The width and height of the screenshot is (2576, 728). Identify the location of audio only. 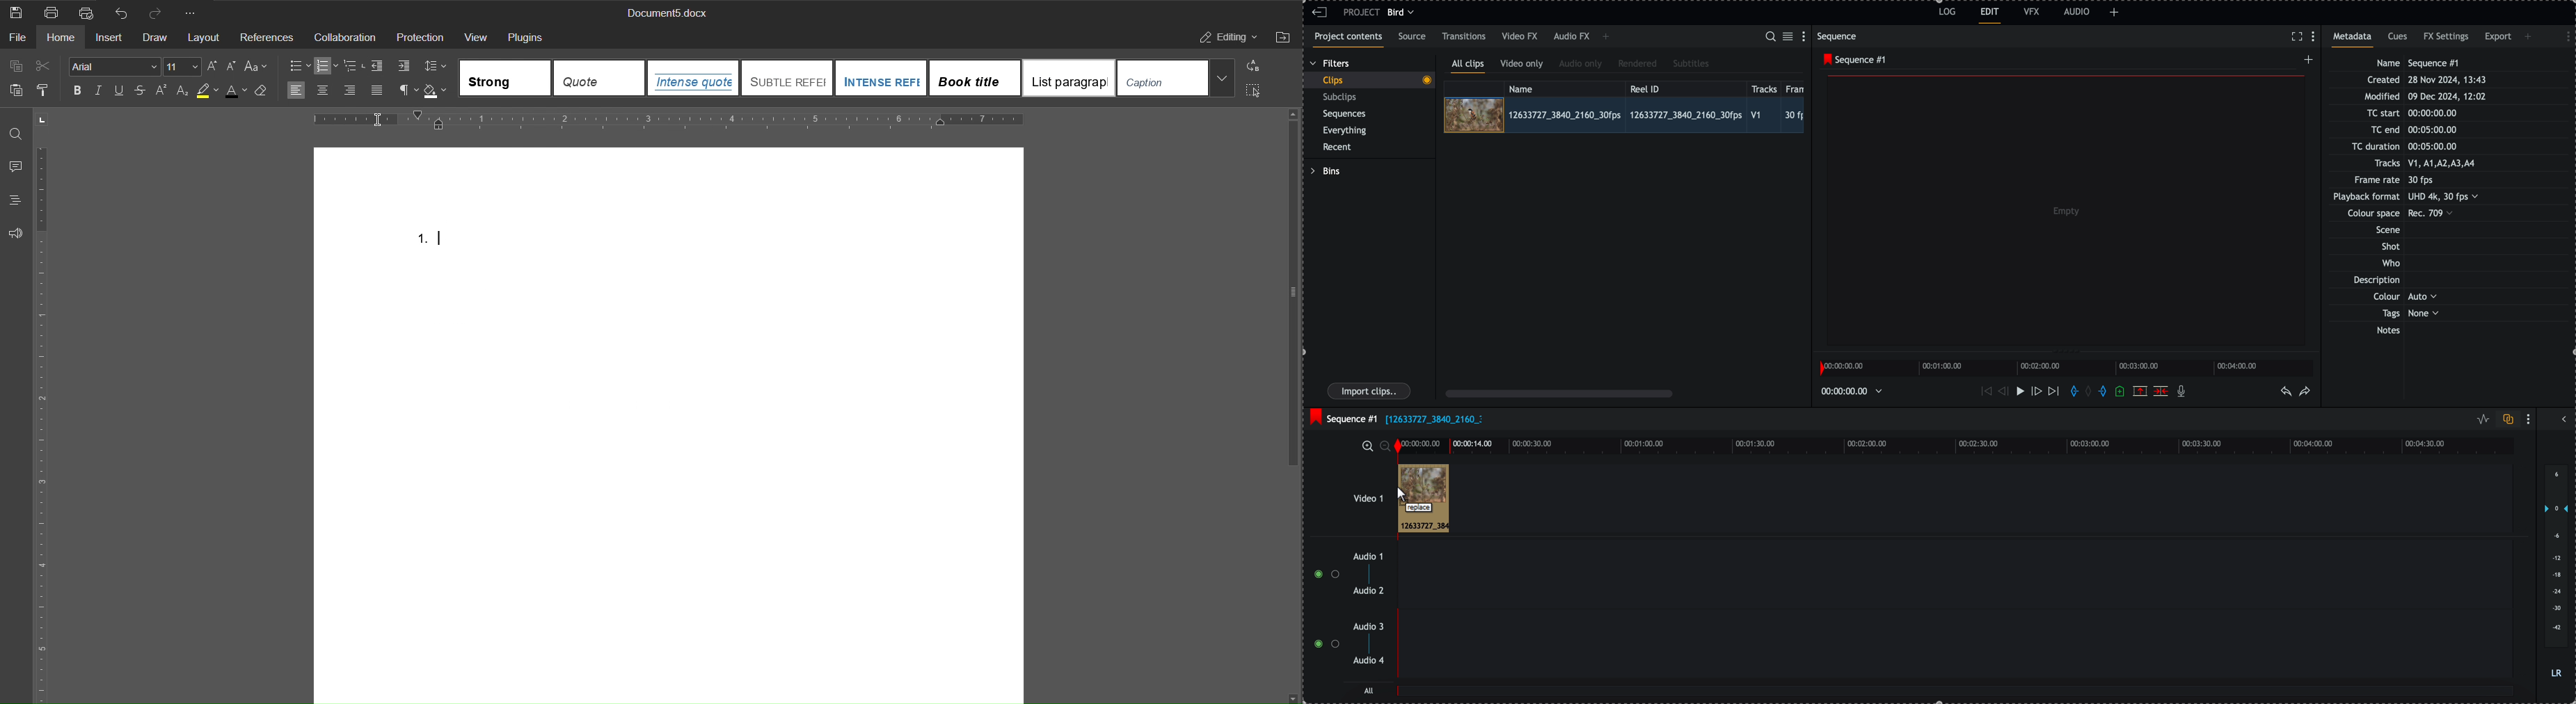
(1581, 65).